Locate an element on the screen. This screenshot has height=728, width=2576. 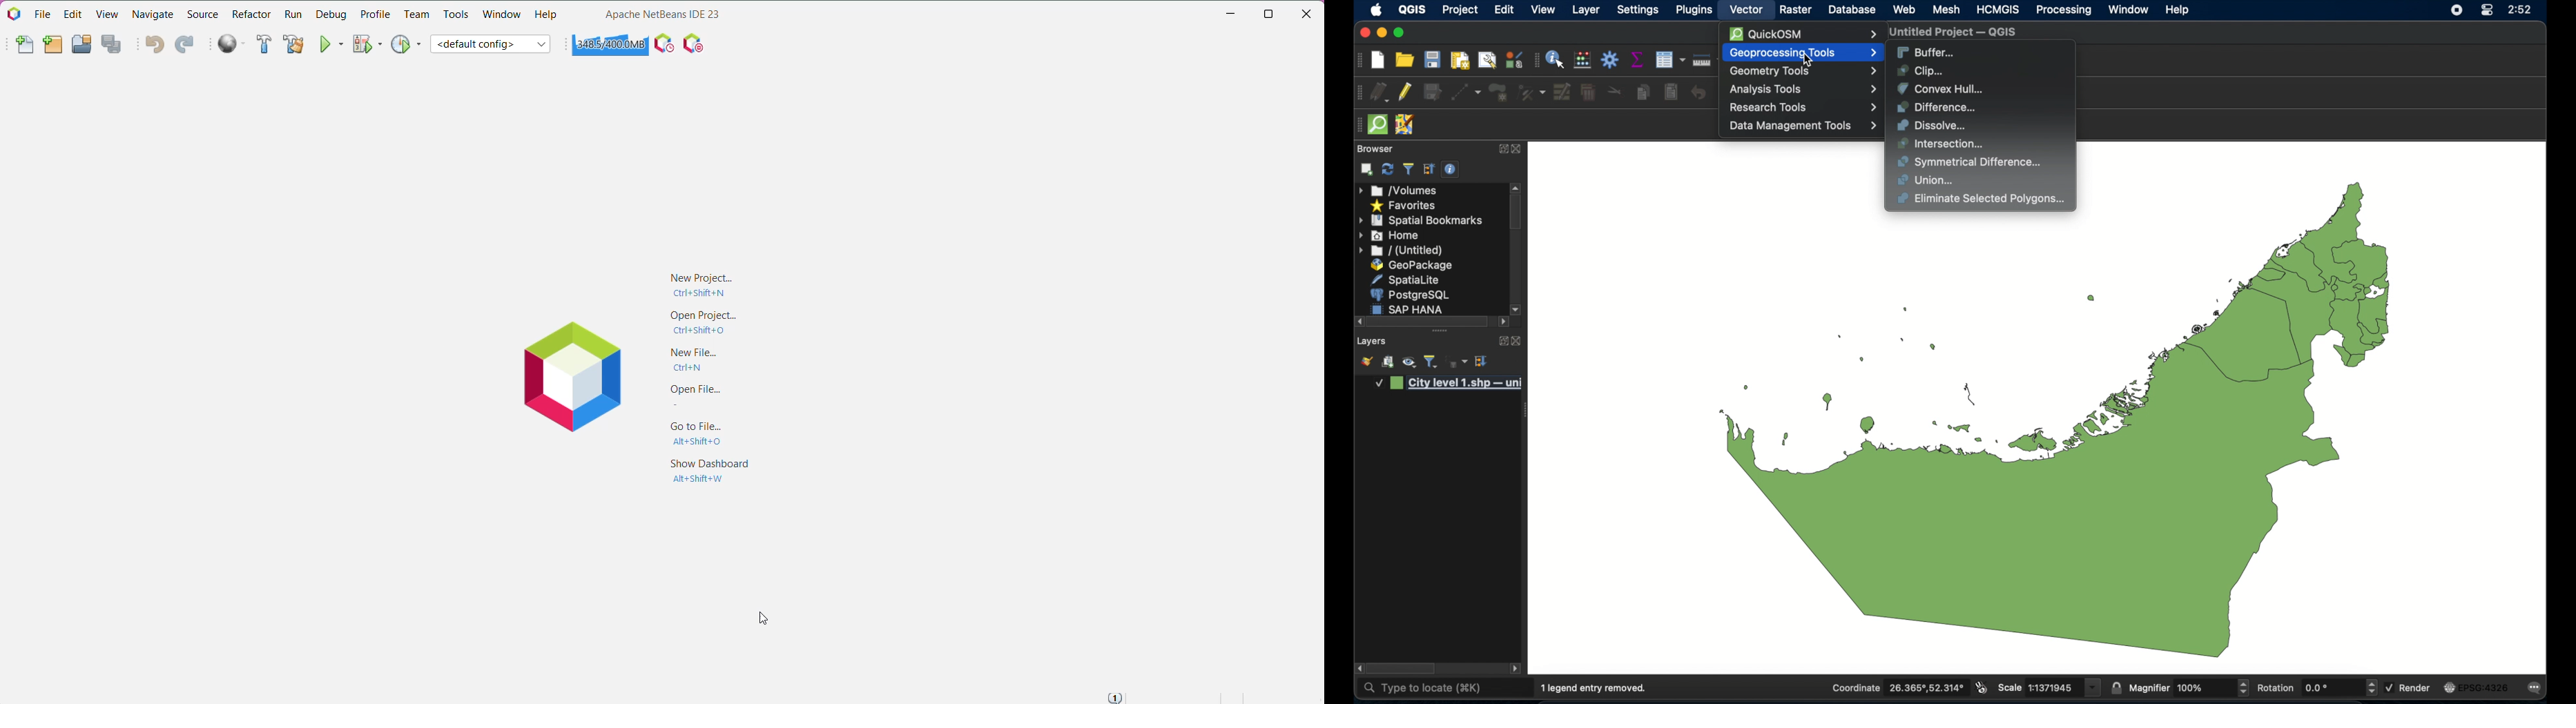
database is located at coordinates (1853, 9).